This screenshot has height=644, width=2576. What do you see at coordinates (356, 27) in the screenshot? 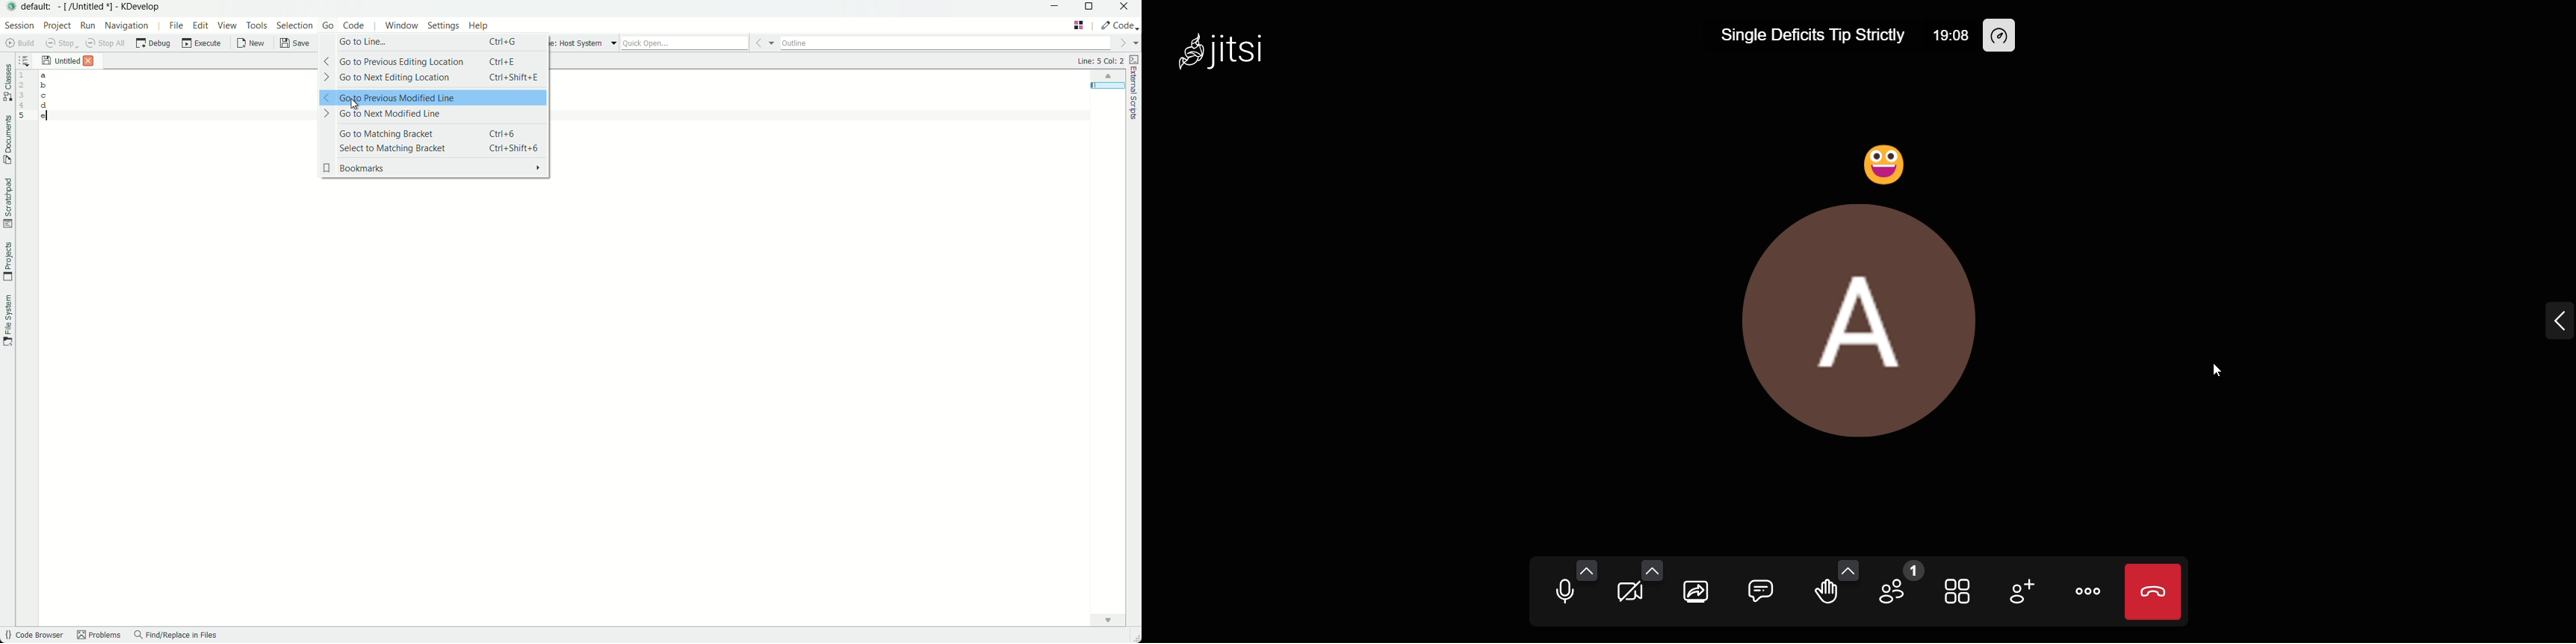
I see `code` at bounding box center [356, 27].